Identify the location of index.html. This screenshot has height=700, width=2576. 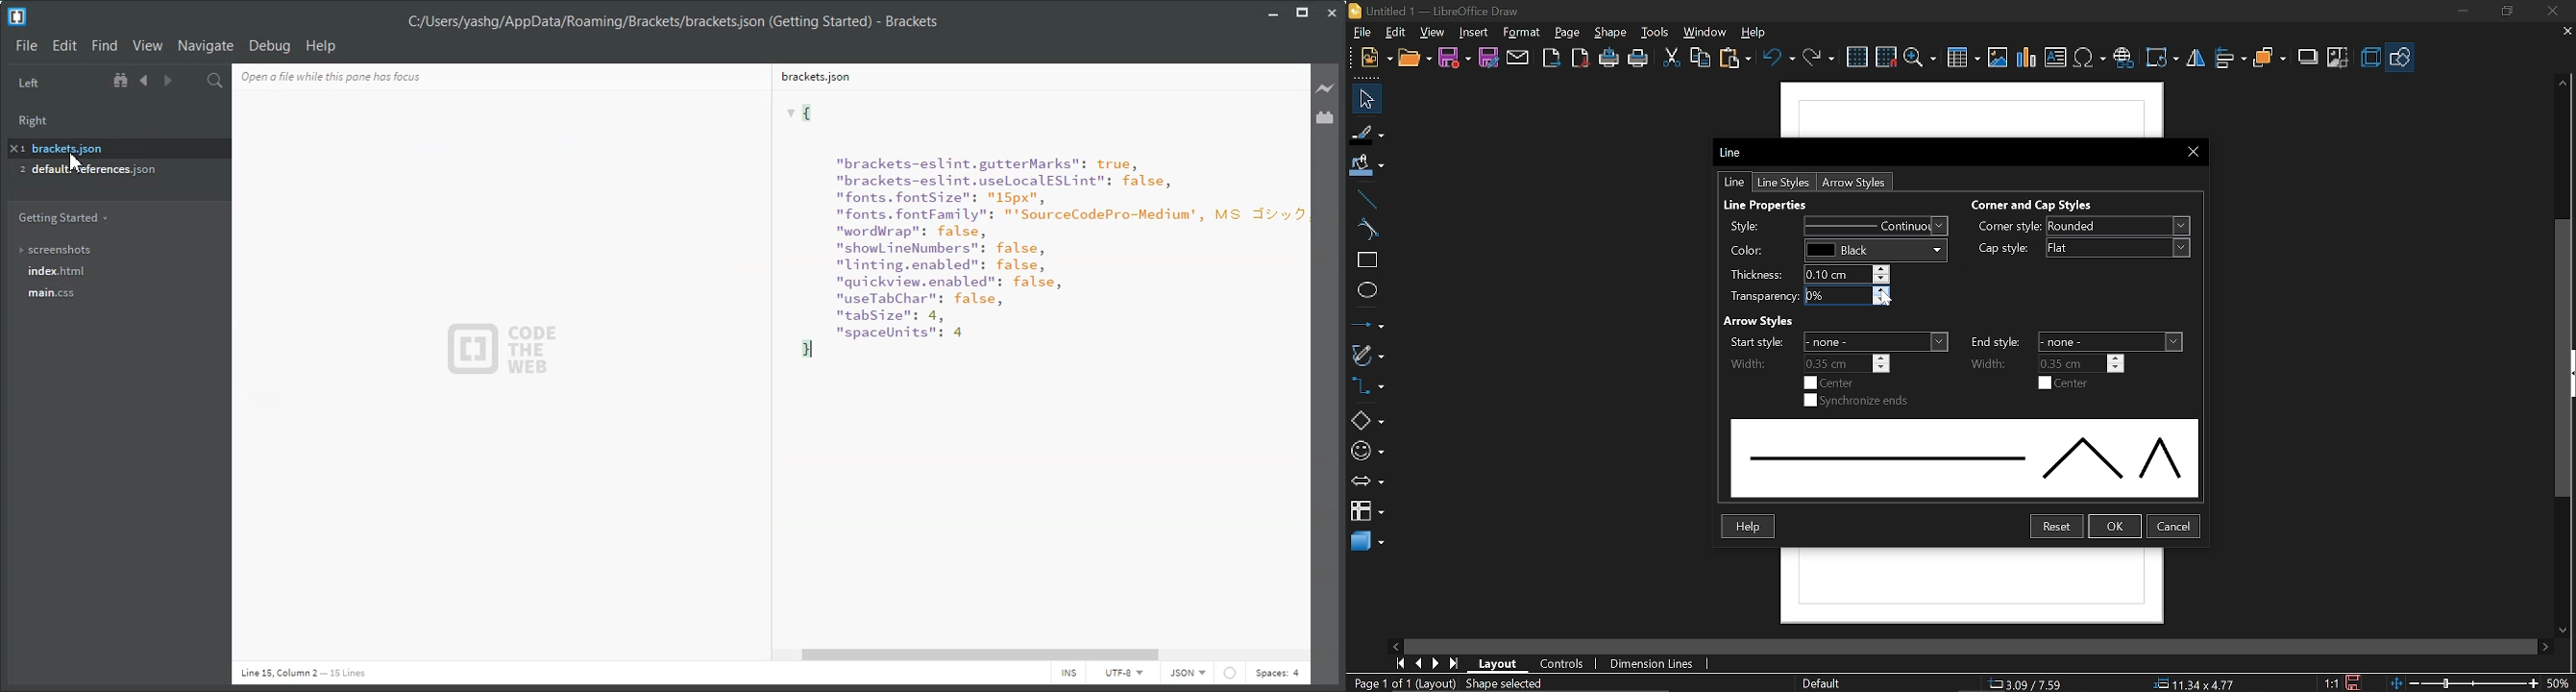
(116, 272).